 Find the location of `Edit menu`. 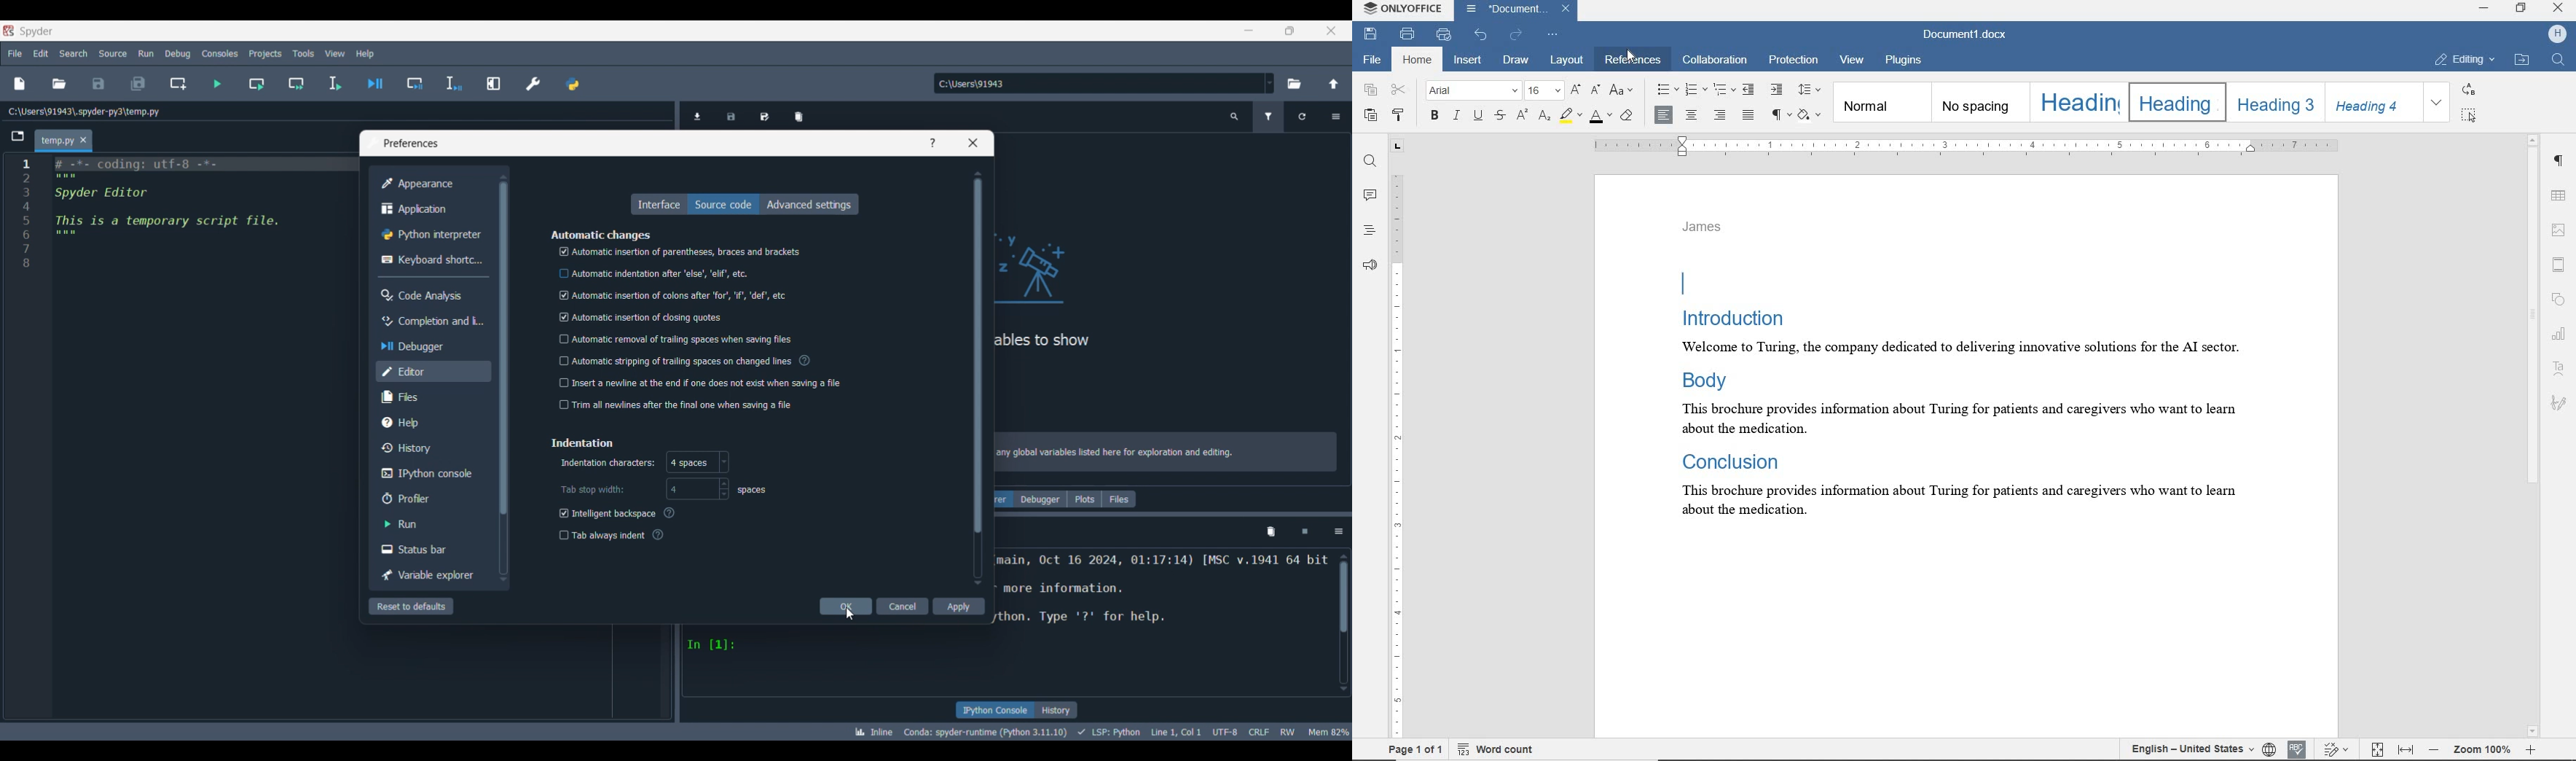

Edit menu is located at coordinates (41, 54).